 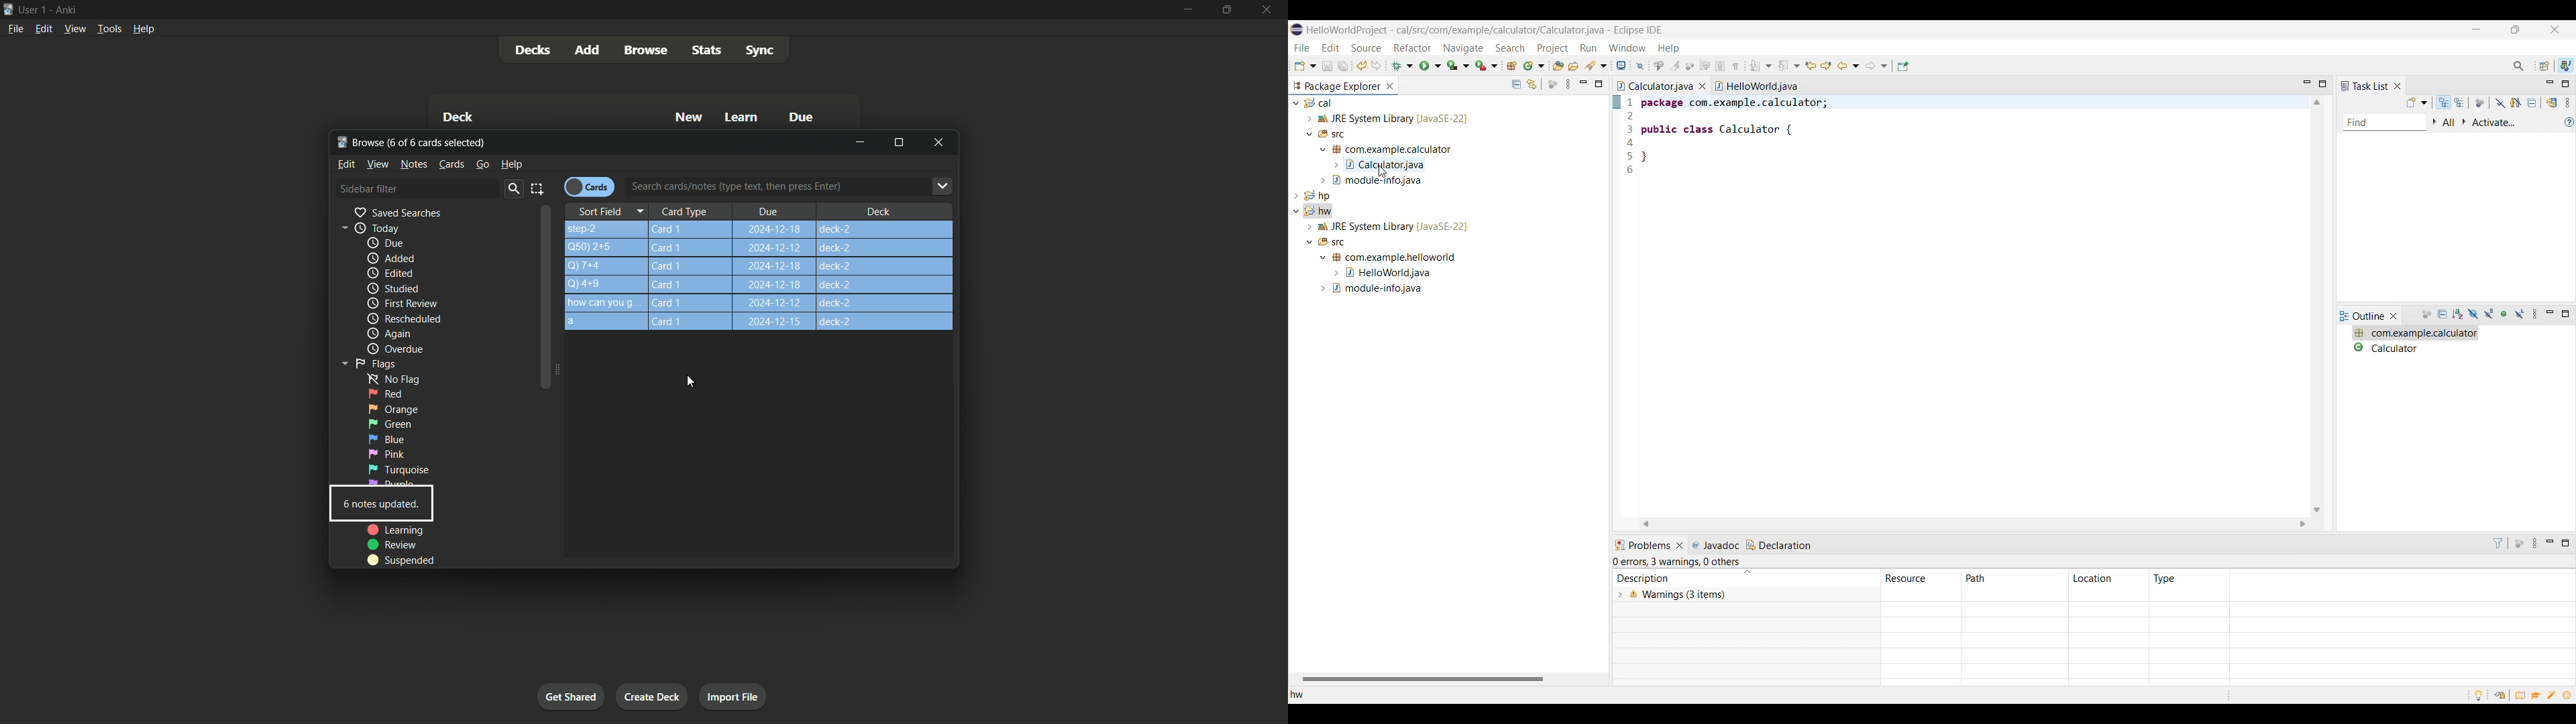 What do you see at coordinates (1185, 10) in the screenshot?
I see `minimize` at bounding box center [1185, 10].